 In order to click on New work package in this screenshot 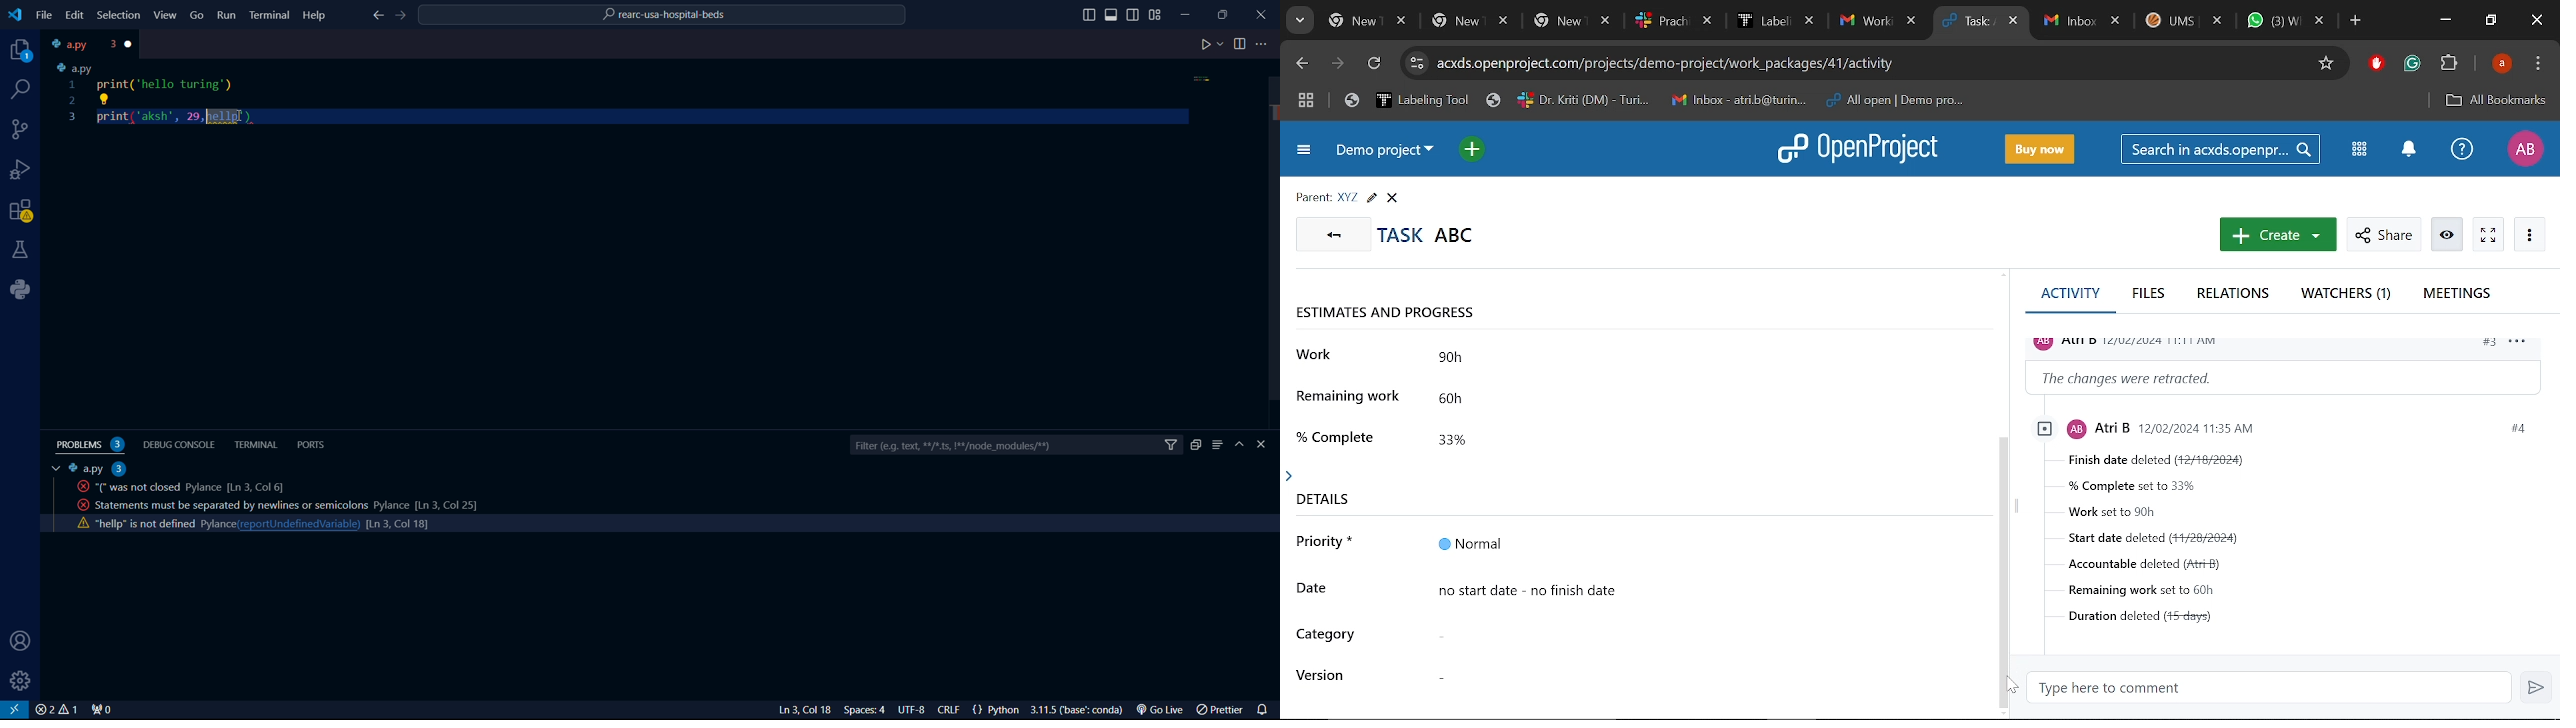, I will do `click(2276, 235)`.